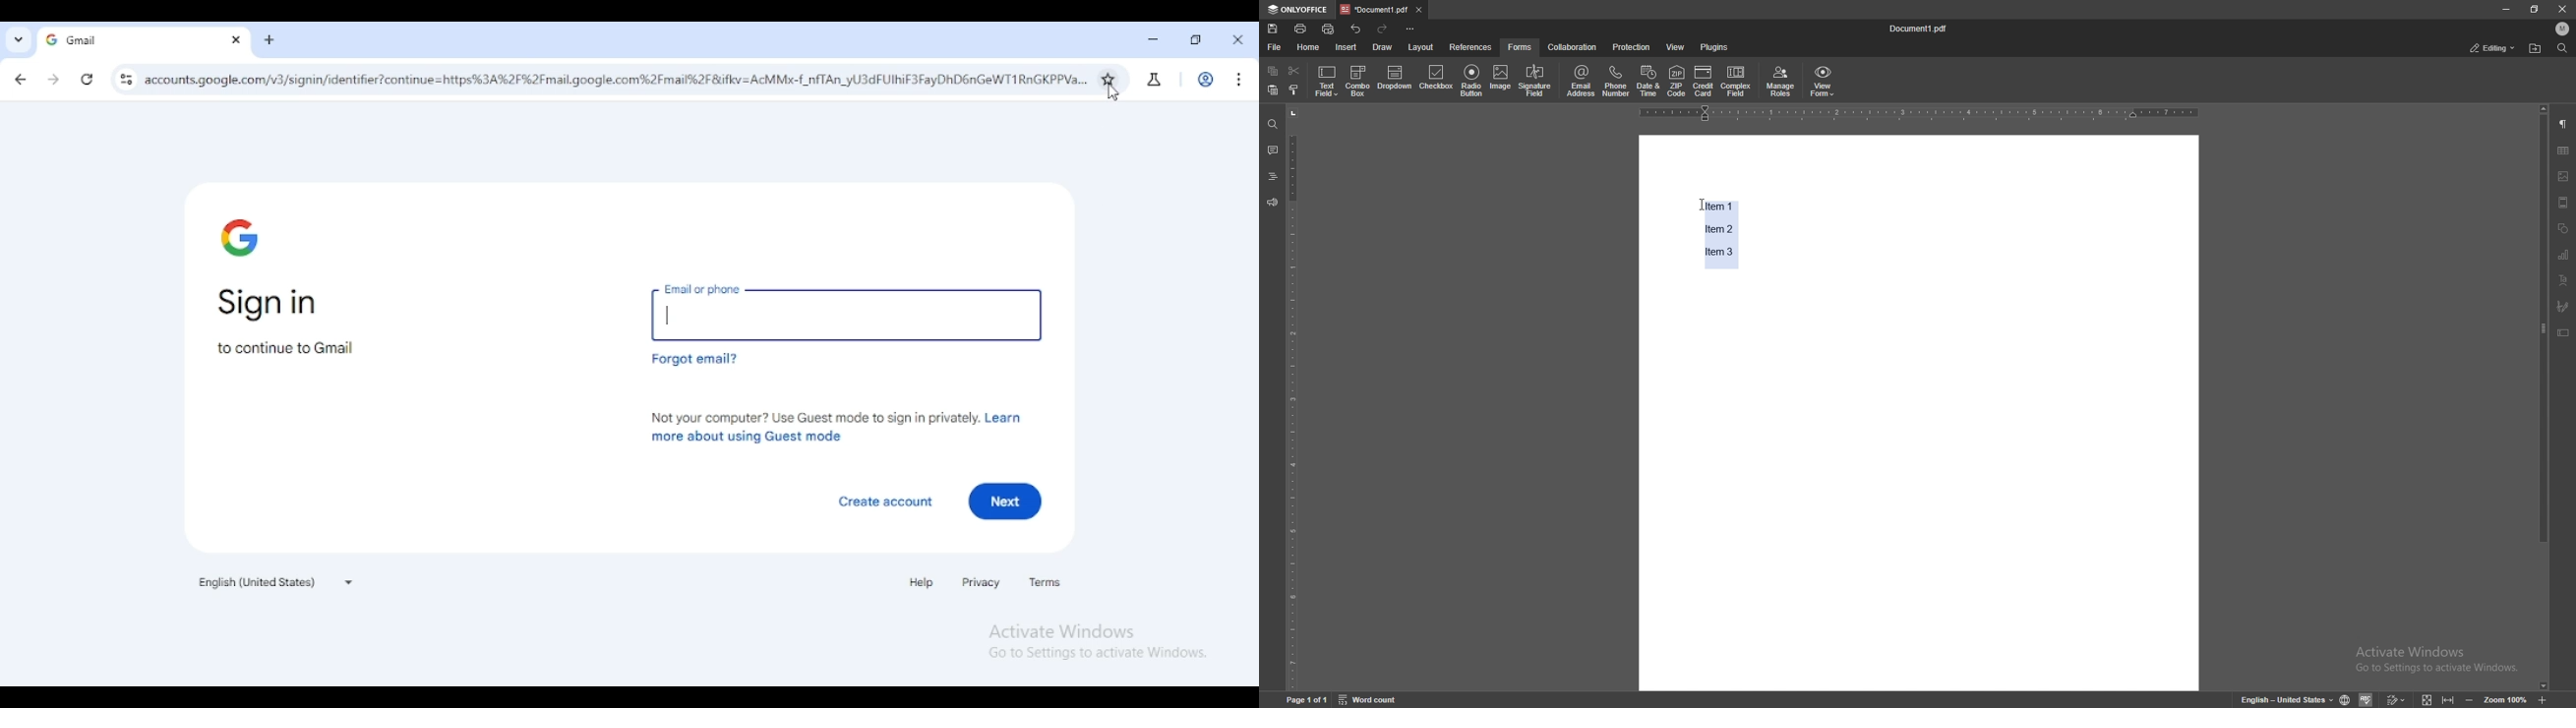  Describe the element at coordinates (2346, 698) in the screenshot. I see `change doc language` at that location.